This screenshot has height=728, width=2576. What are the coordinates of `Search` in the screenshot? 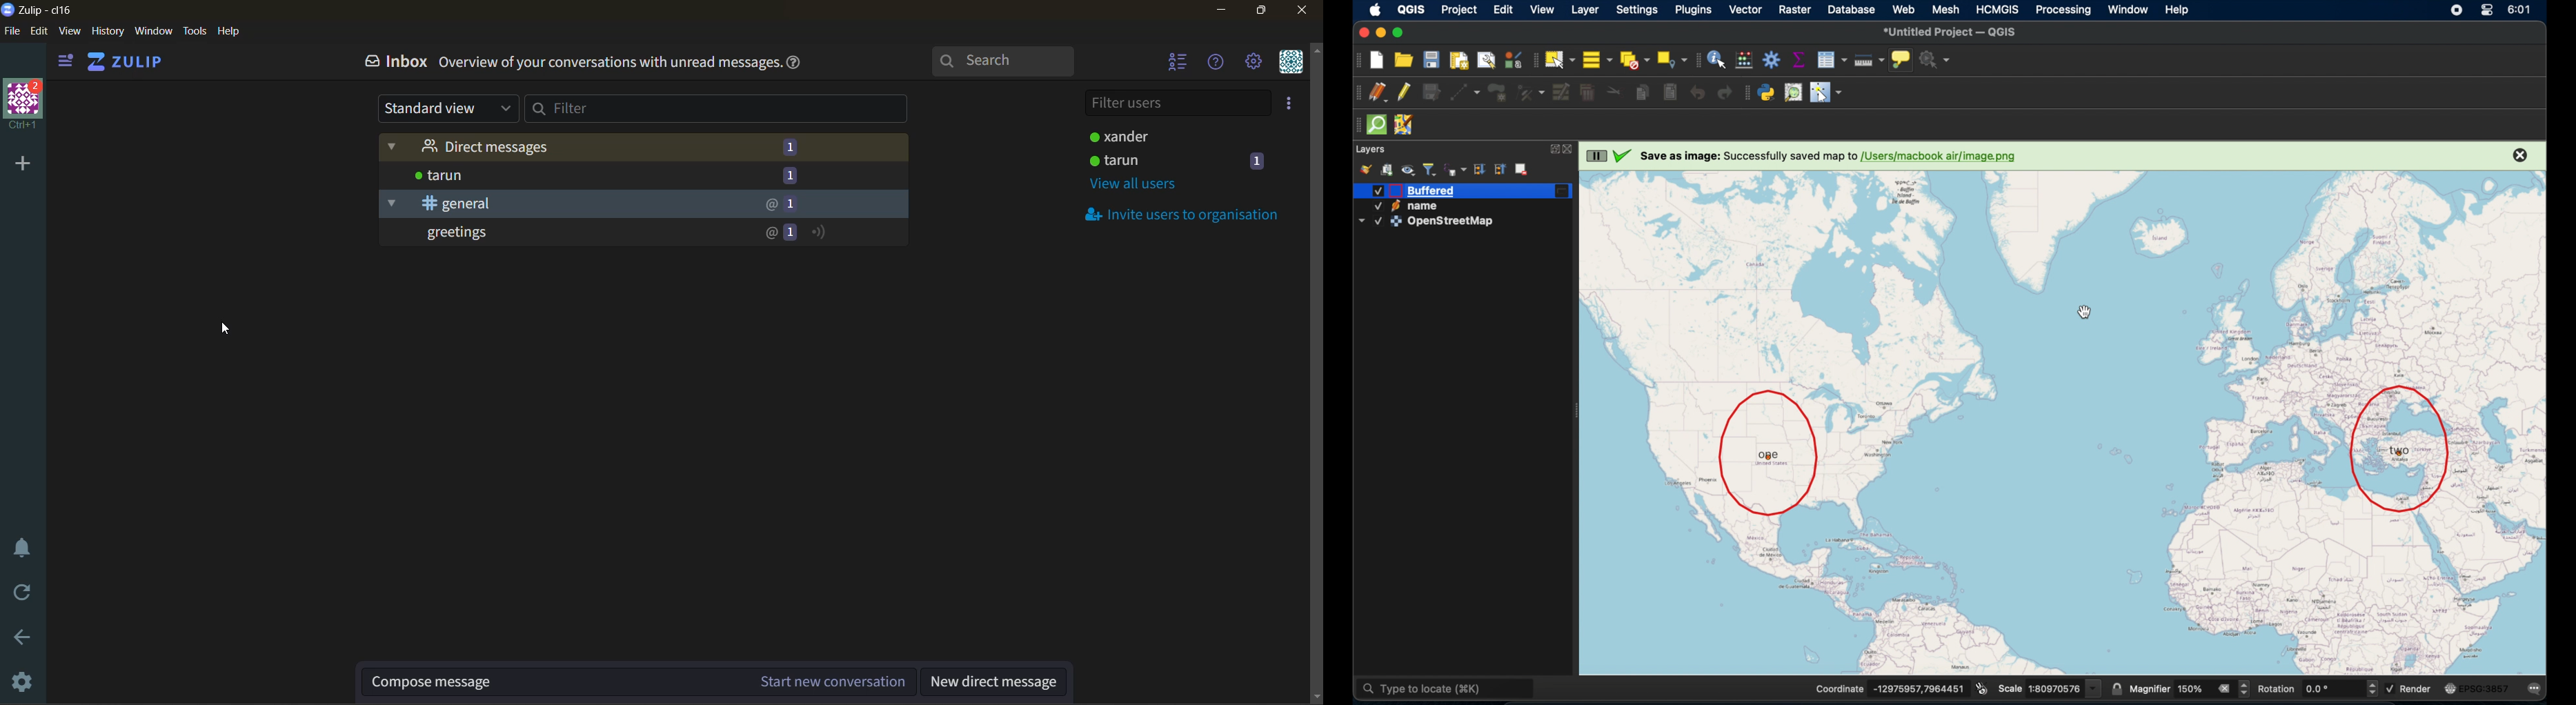 It's located at (1002, 60).